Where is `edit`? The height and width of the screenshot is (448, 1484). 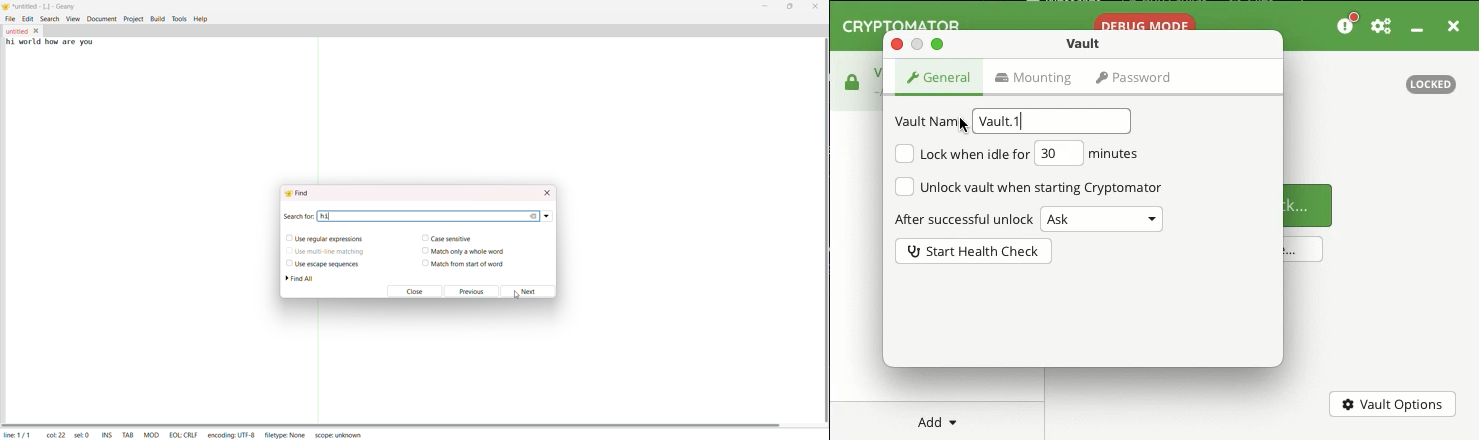 edit is located at coordinates (26, 18).